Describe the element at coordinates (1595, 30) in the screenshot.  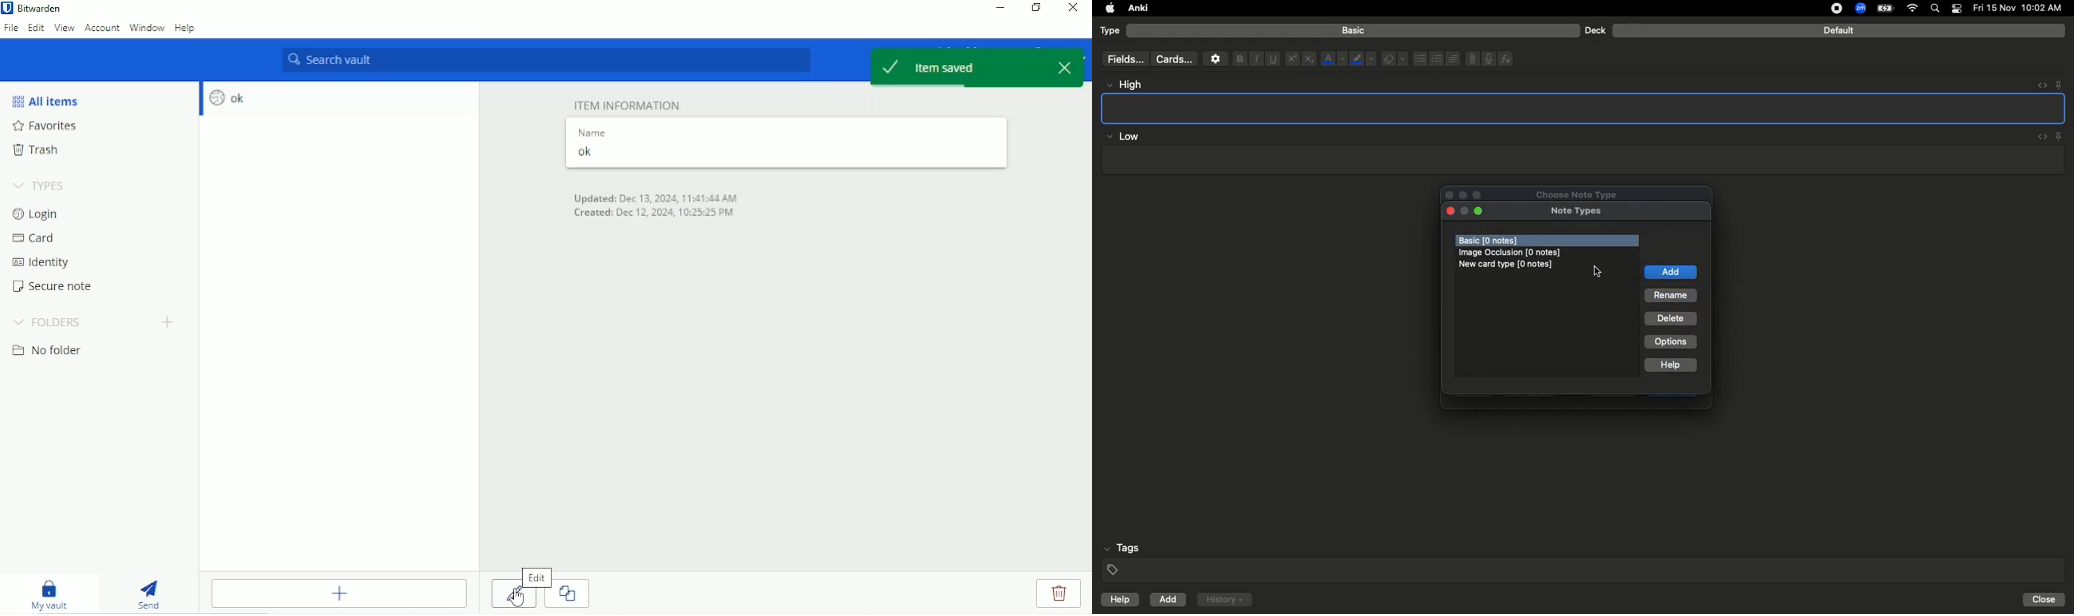
I see `Deck` at that location.